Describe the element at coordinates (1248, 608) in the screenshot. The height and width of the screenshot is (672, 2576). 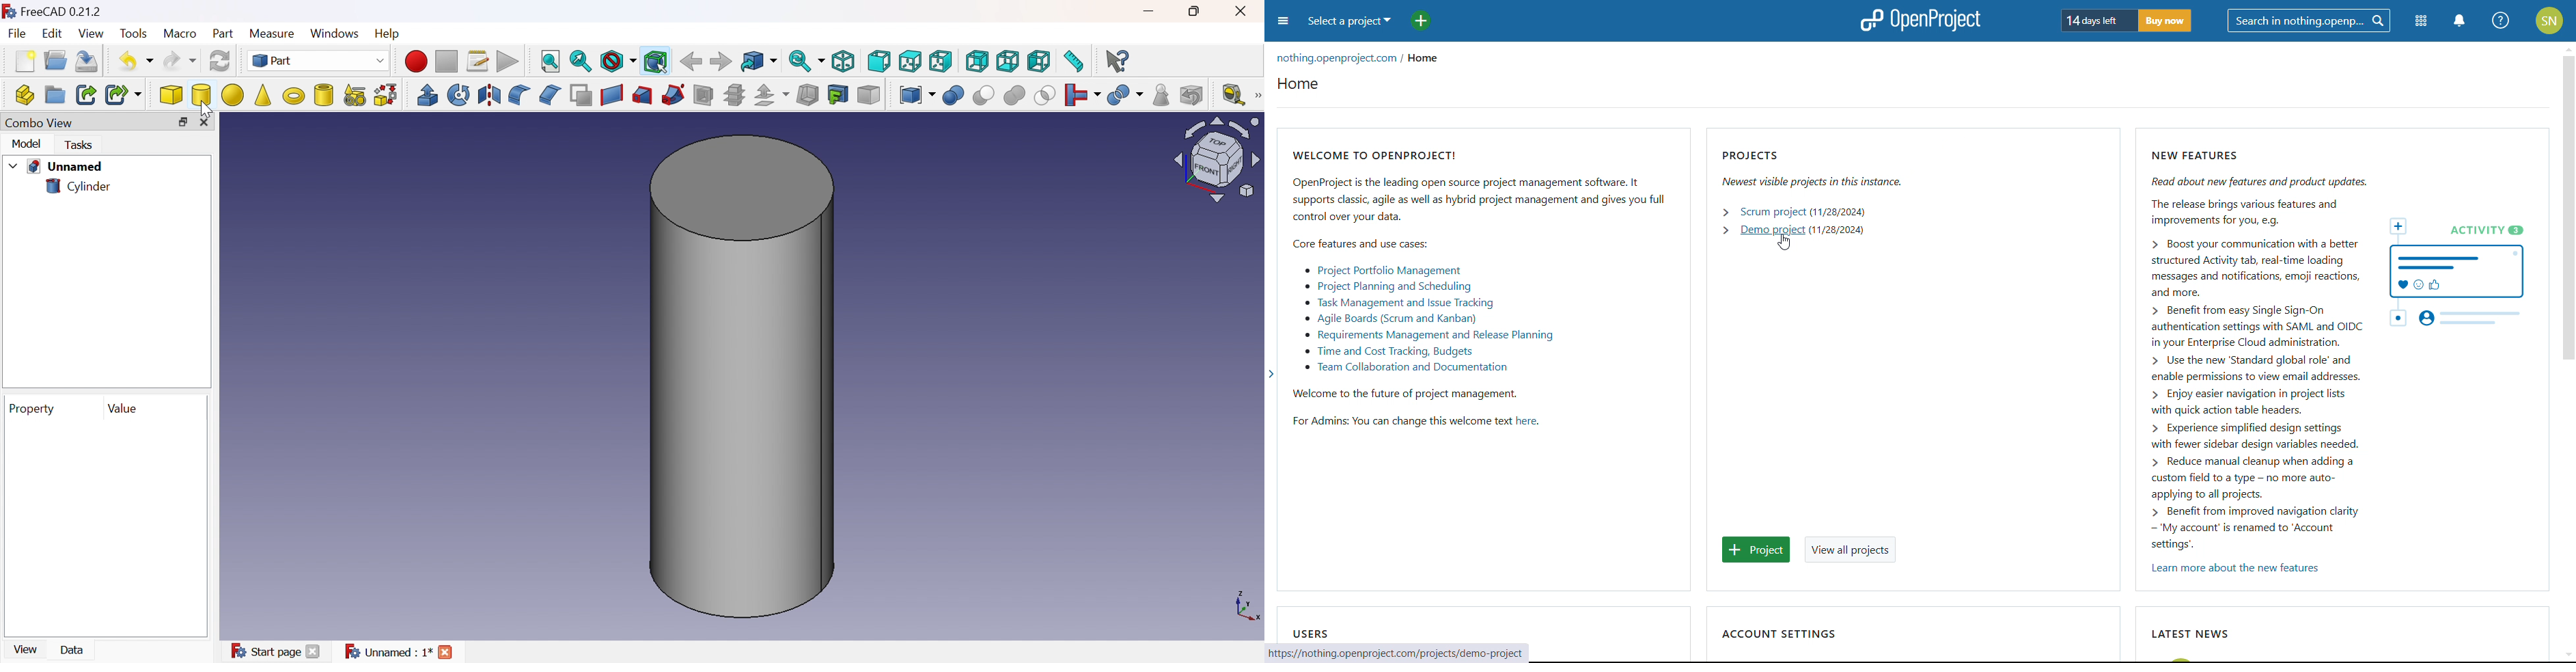
I see `x, y axis` at that location.